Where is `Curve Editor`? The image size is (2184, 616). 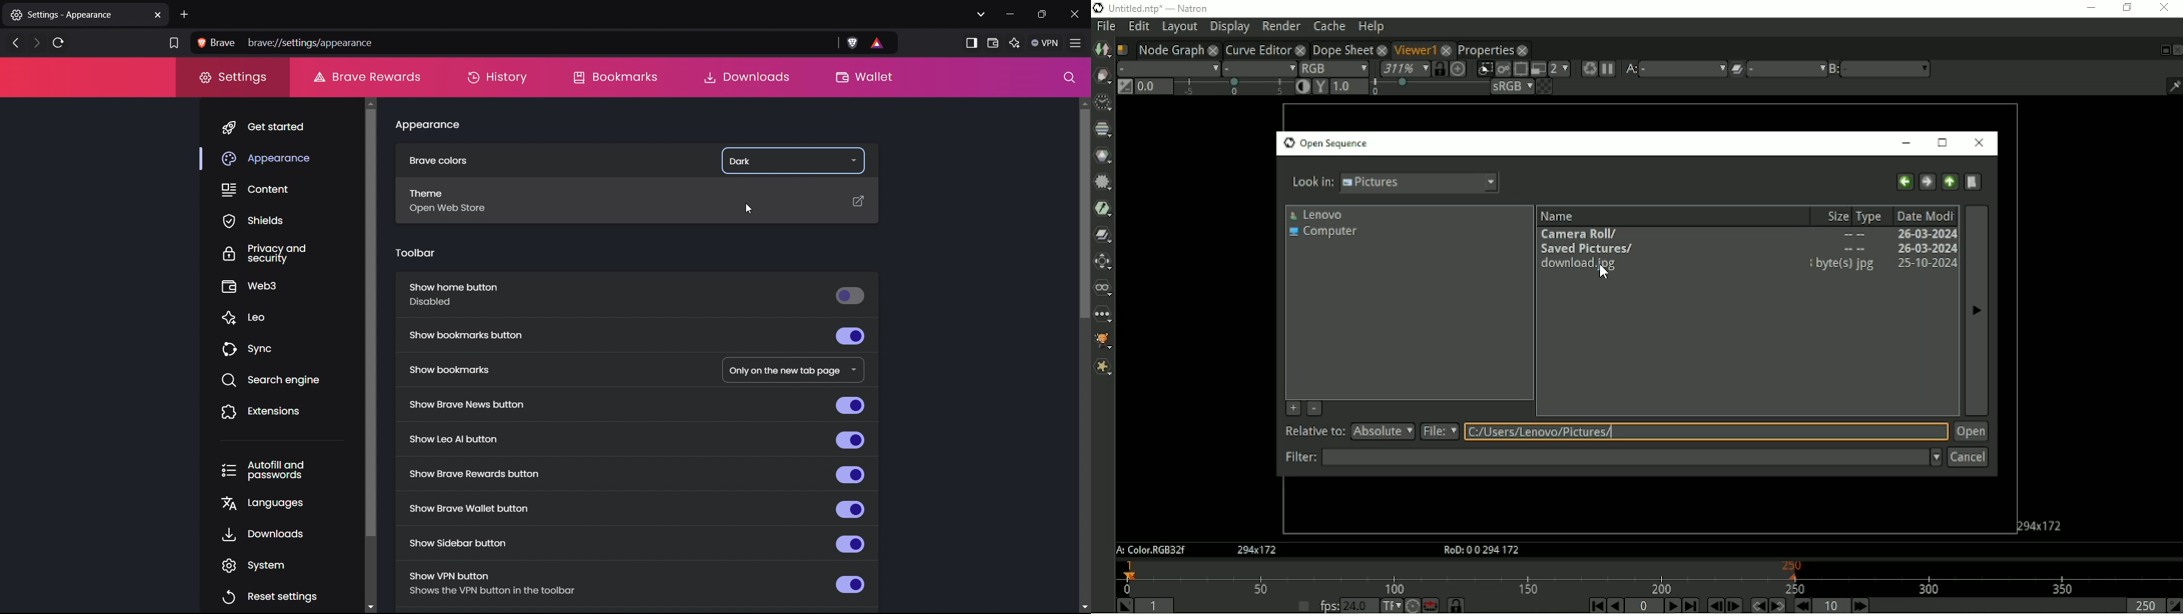
Curve Editor is located at coordinates (1257, 49).